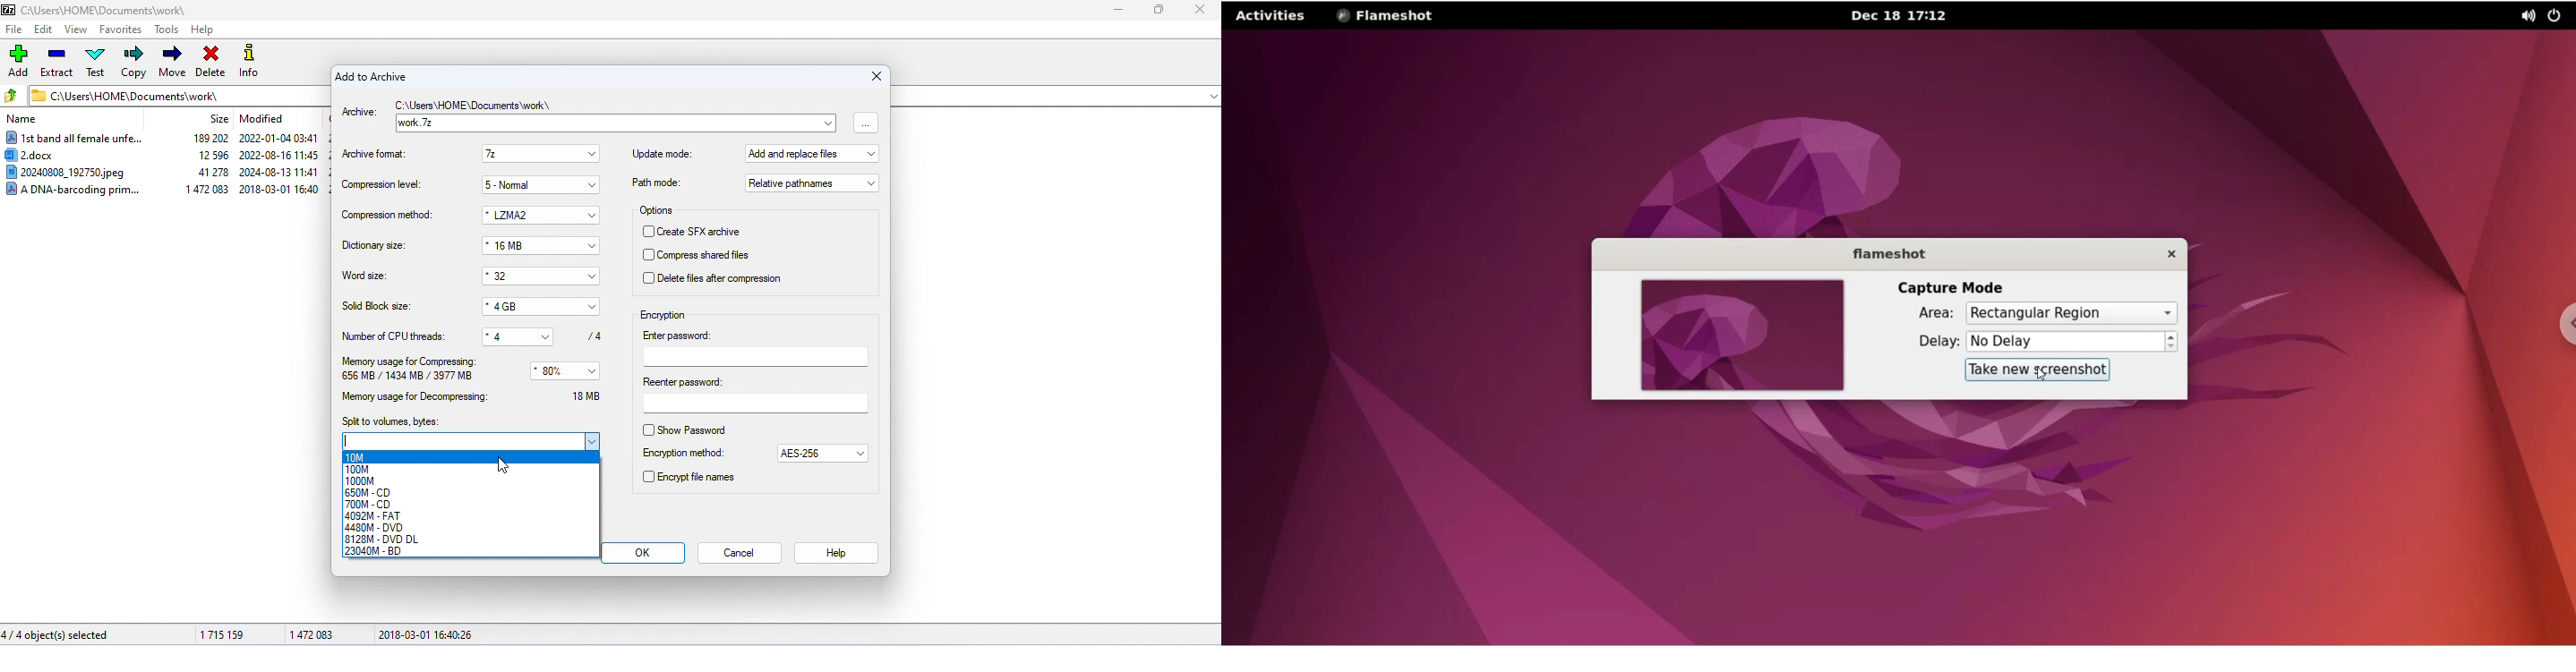 Image resolution: width=2576 pixels, height=672 pixels. I want to click on 80%, so click(555, 371).